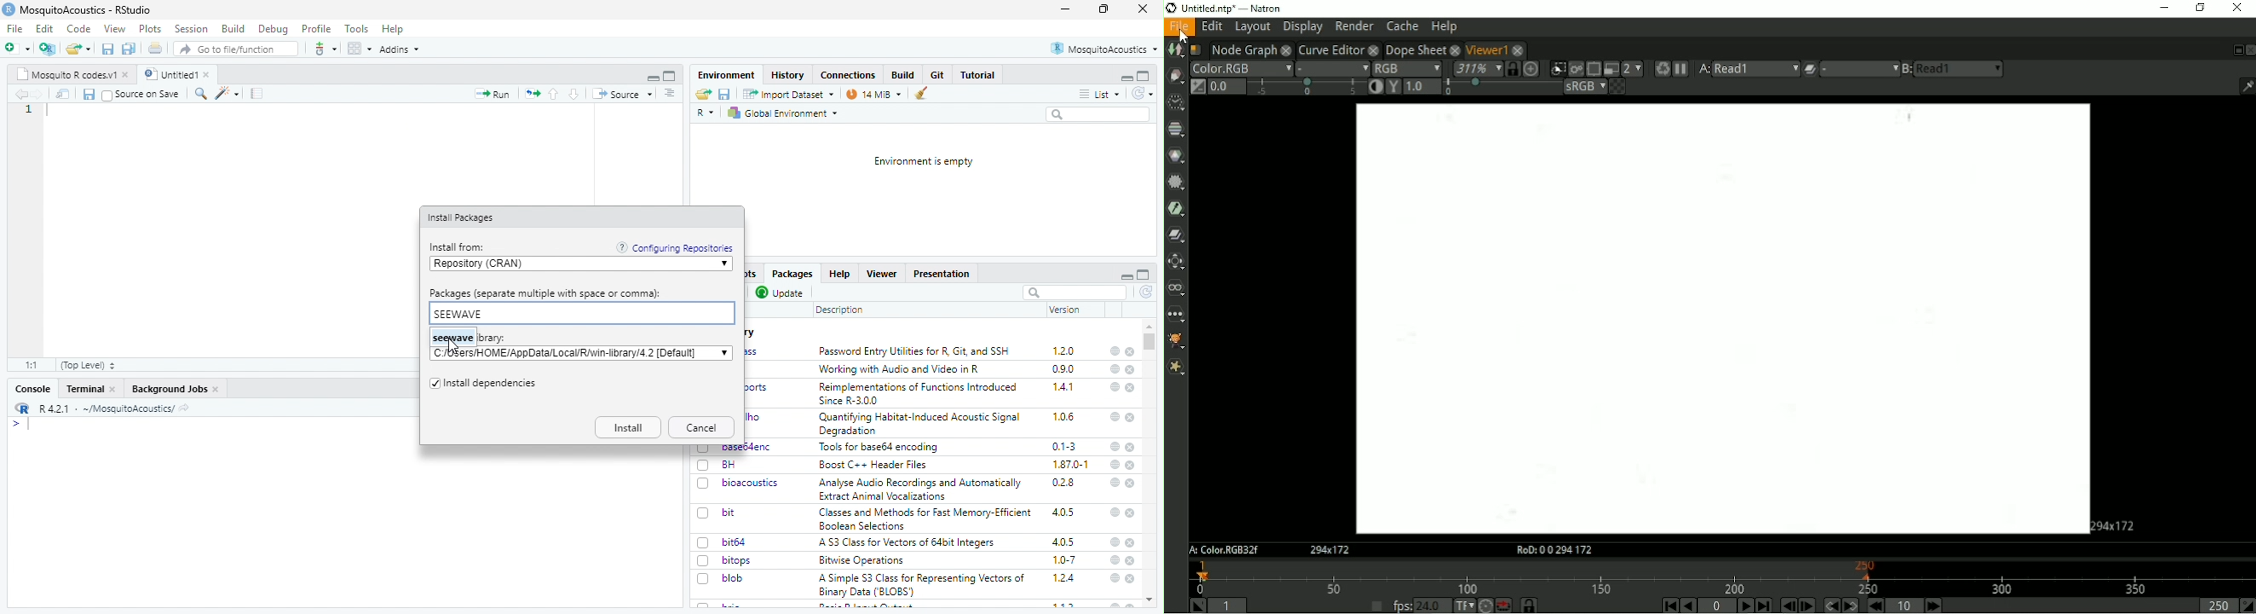 The width and height of the screenshot is (2268, 616). What do you see at coordinates (1144, 275) in the screenshot?
I see `maximise` at bounding box center [1144, 275].